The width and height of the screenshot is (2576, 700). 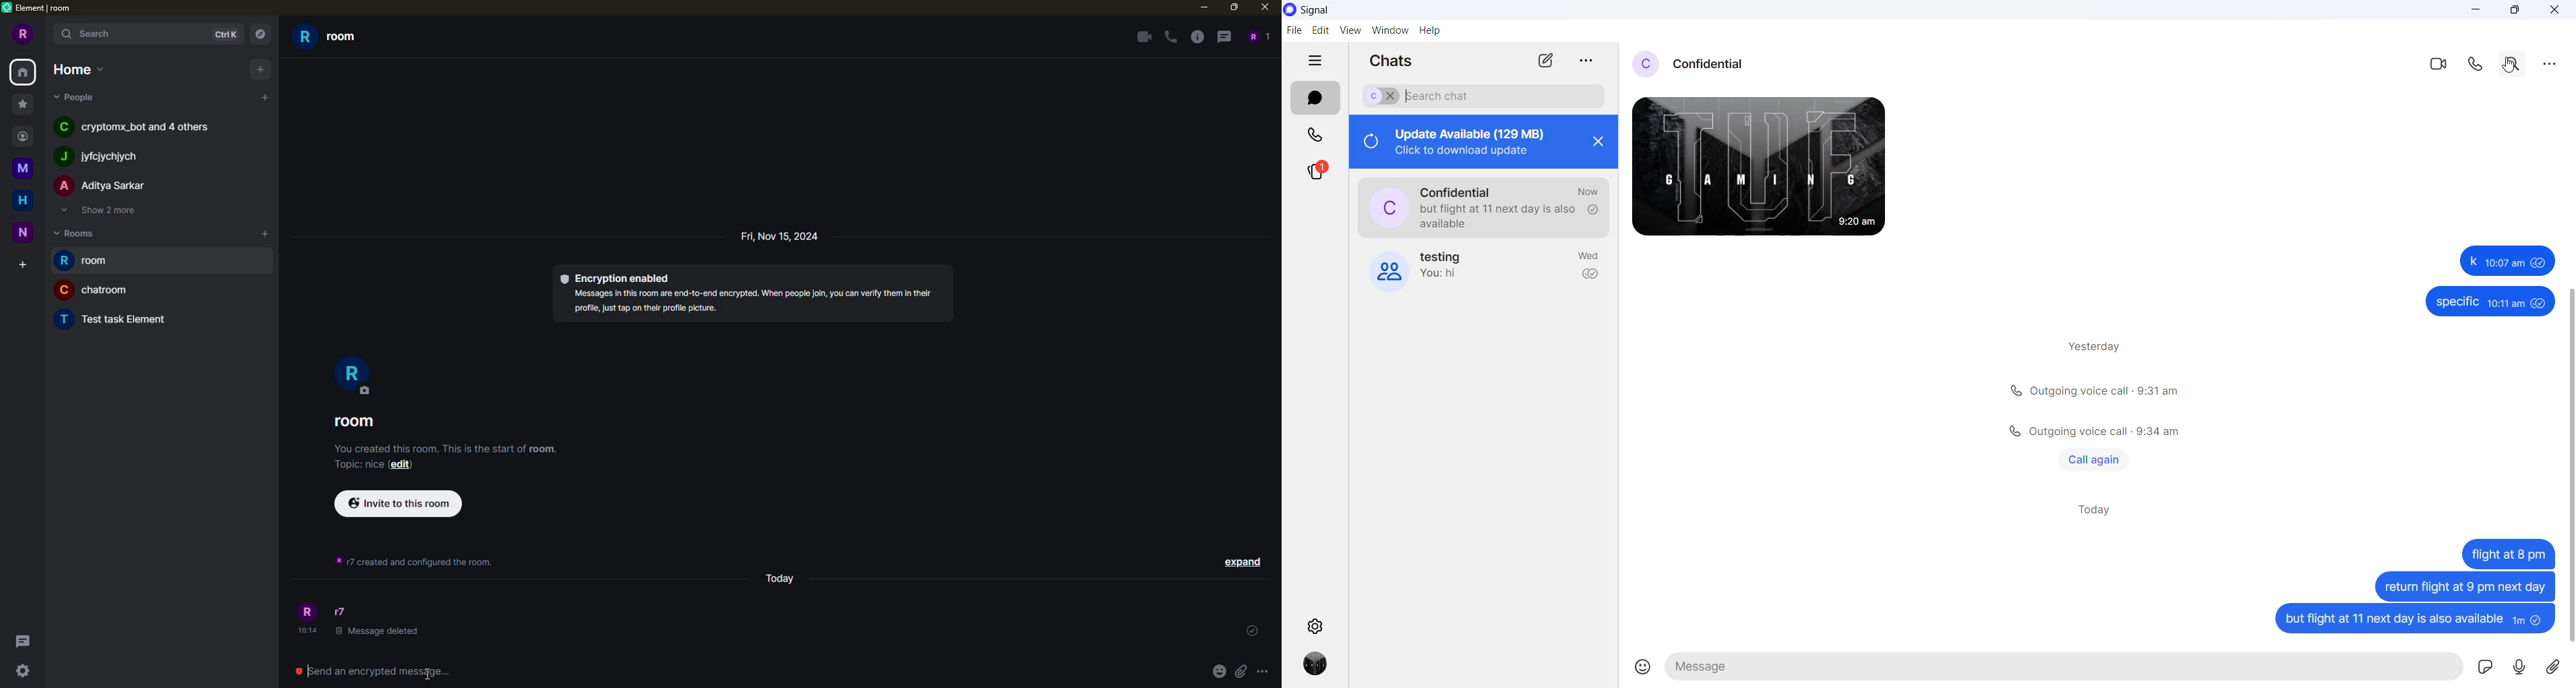 I want to click on people, so click(x=105, y=155).